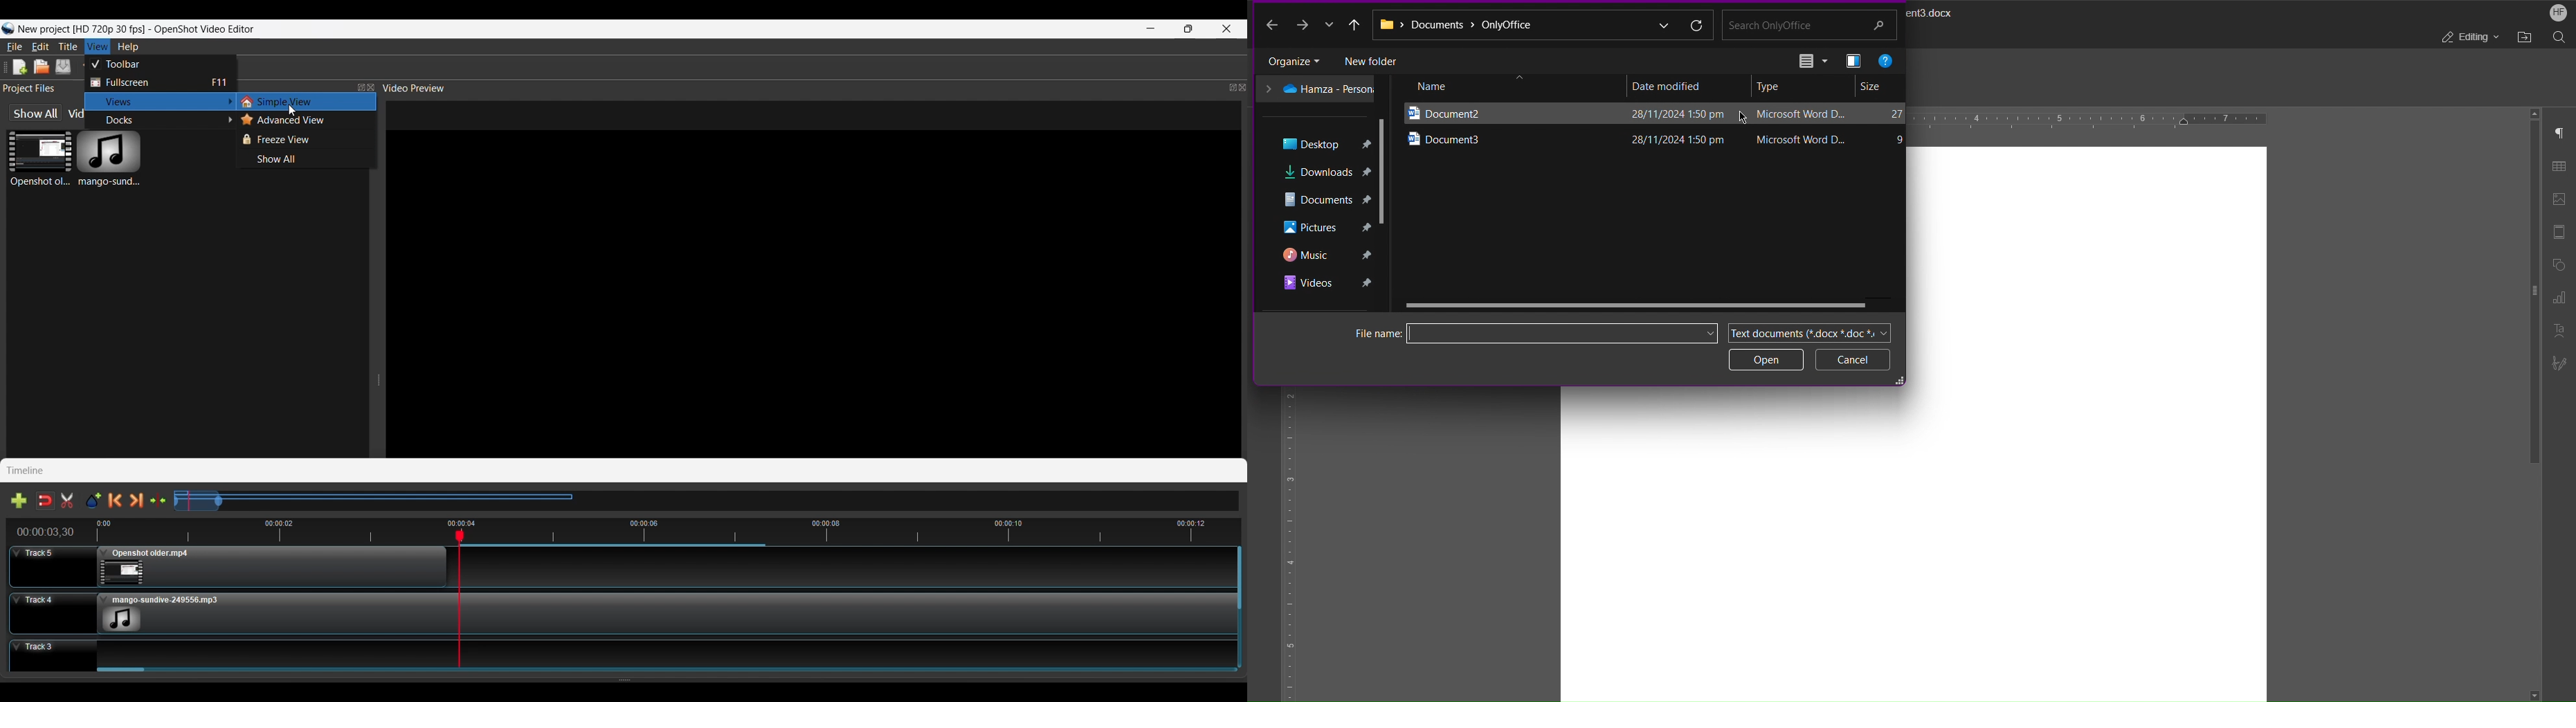 The image size is (2576, 728). I want to click on Edit, so click(41, 46).